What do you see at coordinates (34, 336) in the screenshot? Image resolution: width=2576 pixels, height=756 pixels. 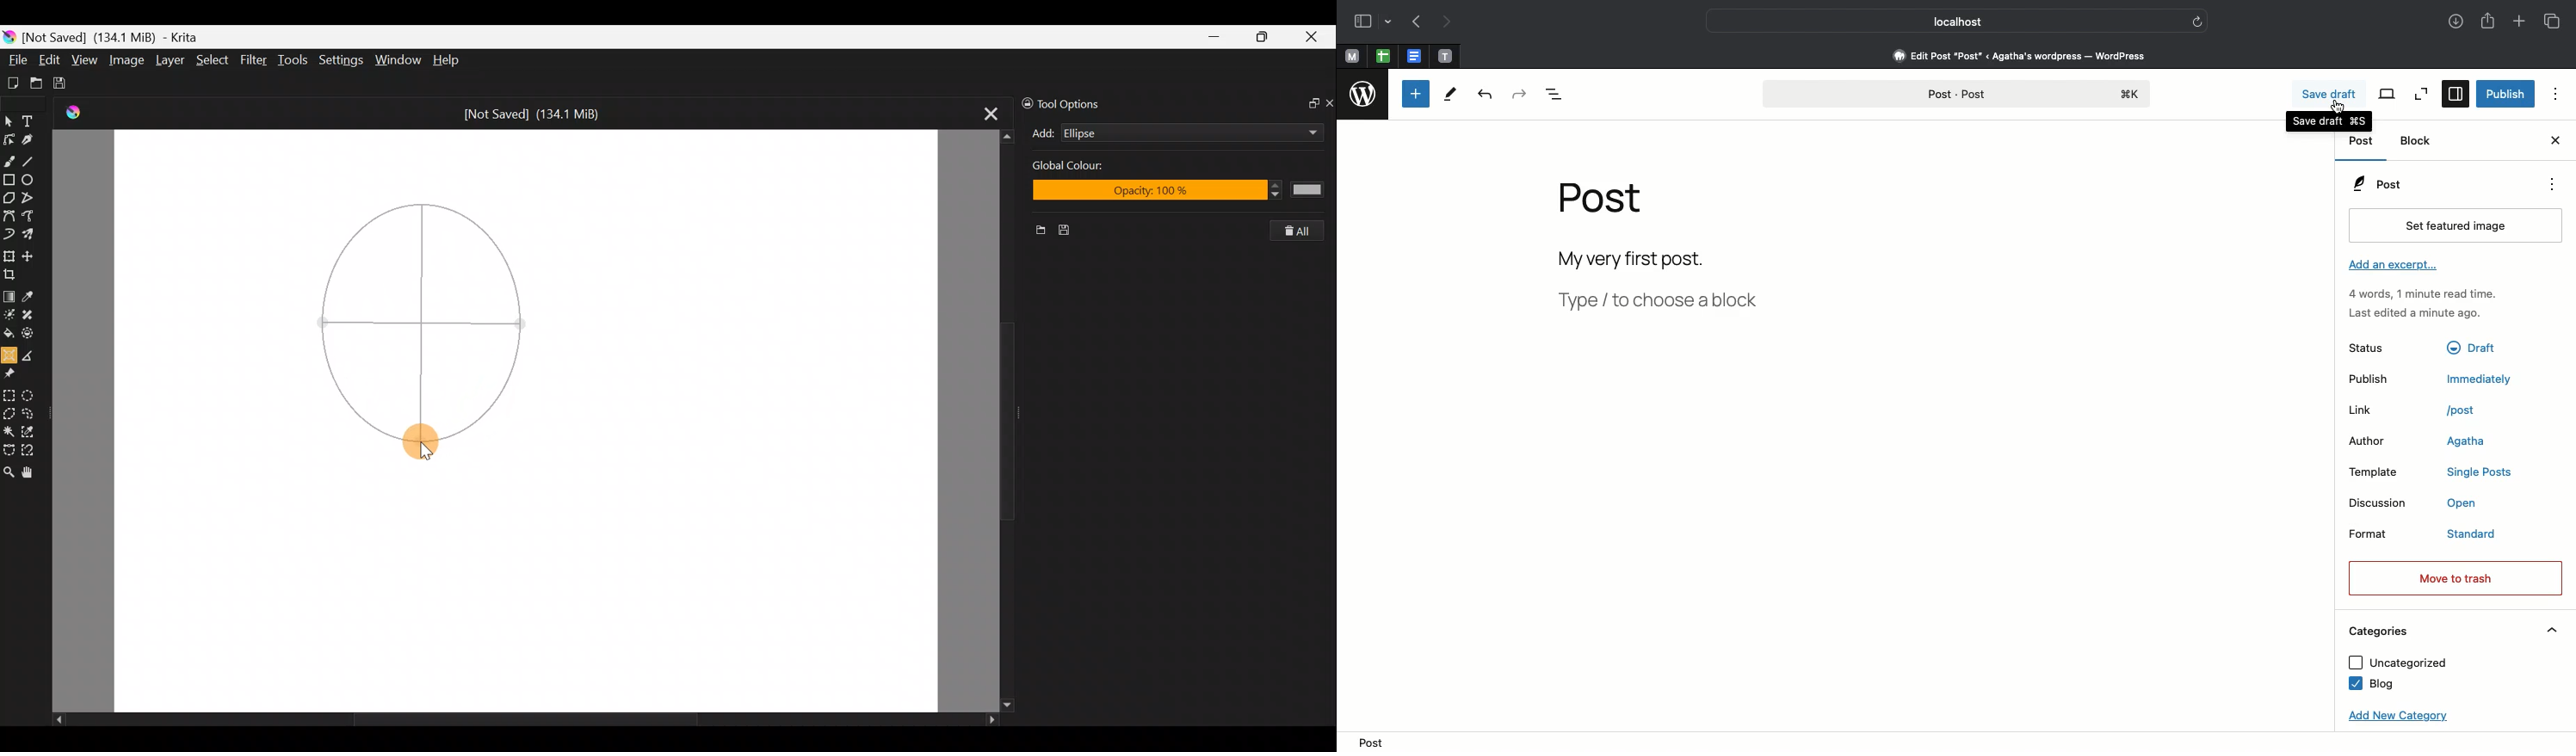 I see `Enclose and fill tool` at bounding box center [34, 336].